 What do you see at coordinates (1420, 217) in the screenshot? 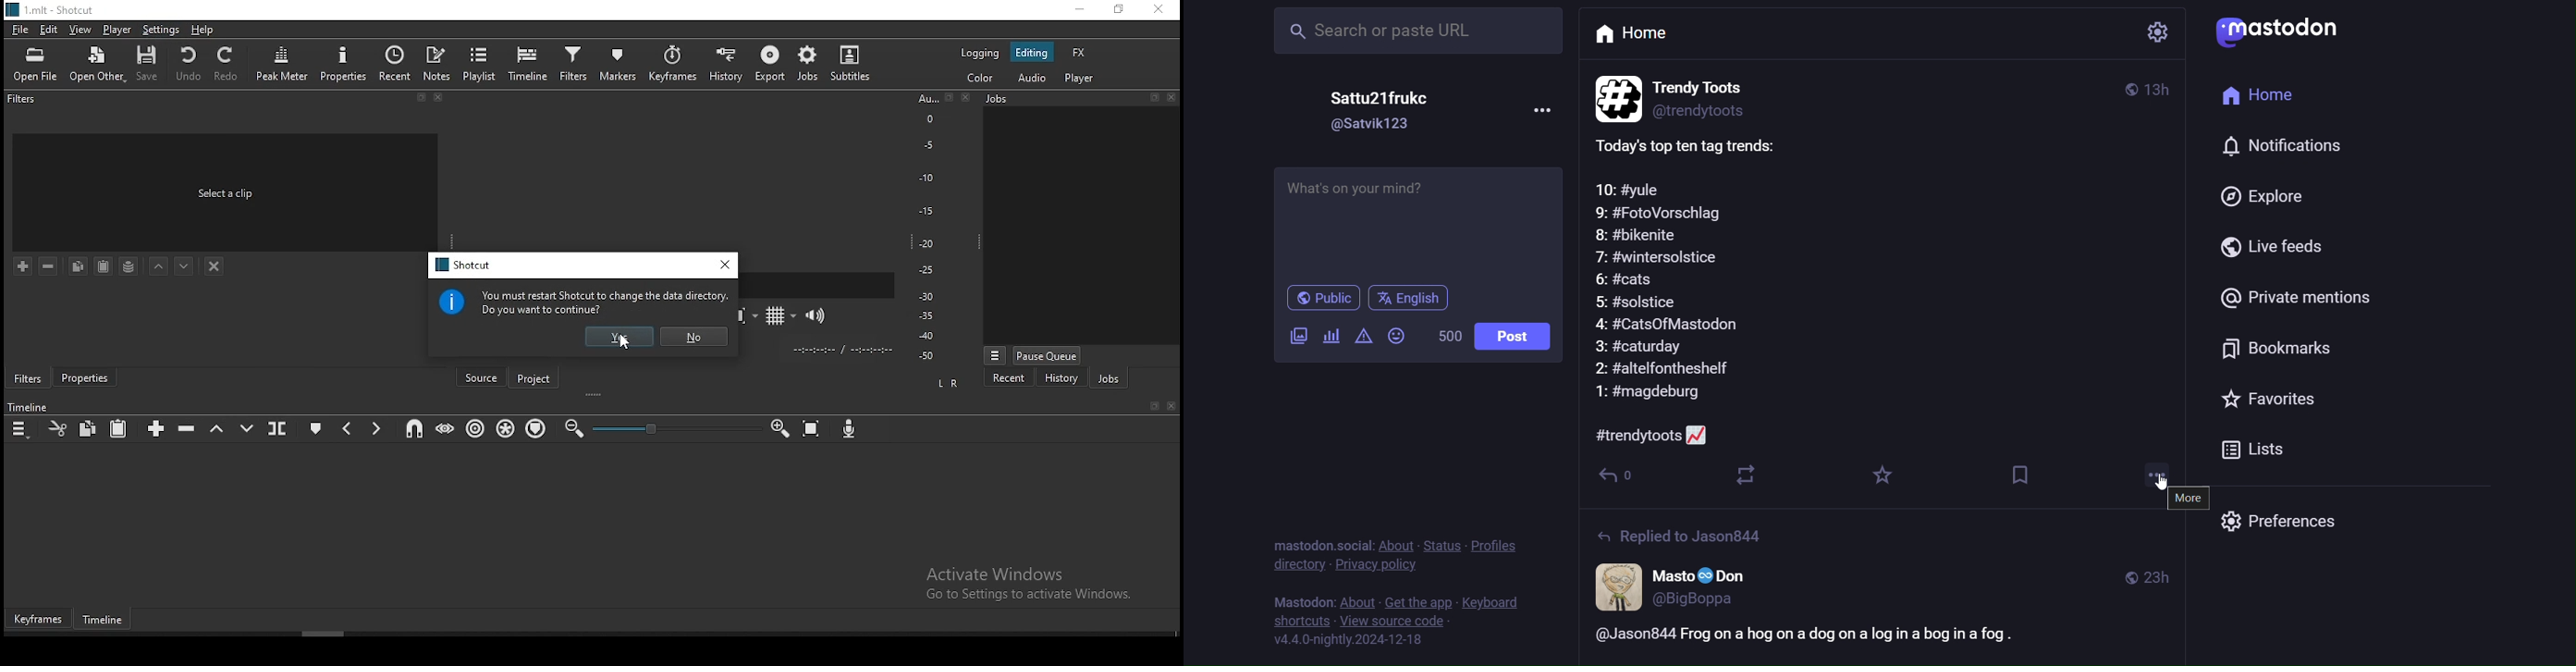
I see `whats on your mind` at bounding box center [1420, 217].